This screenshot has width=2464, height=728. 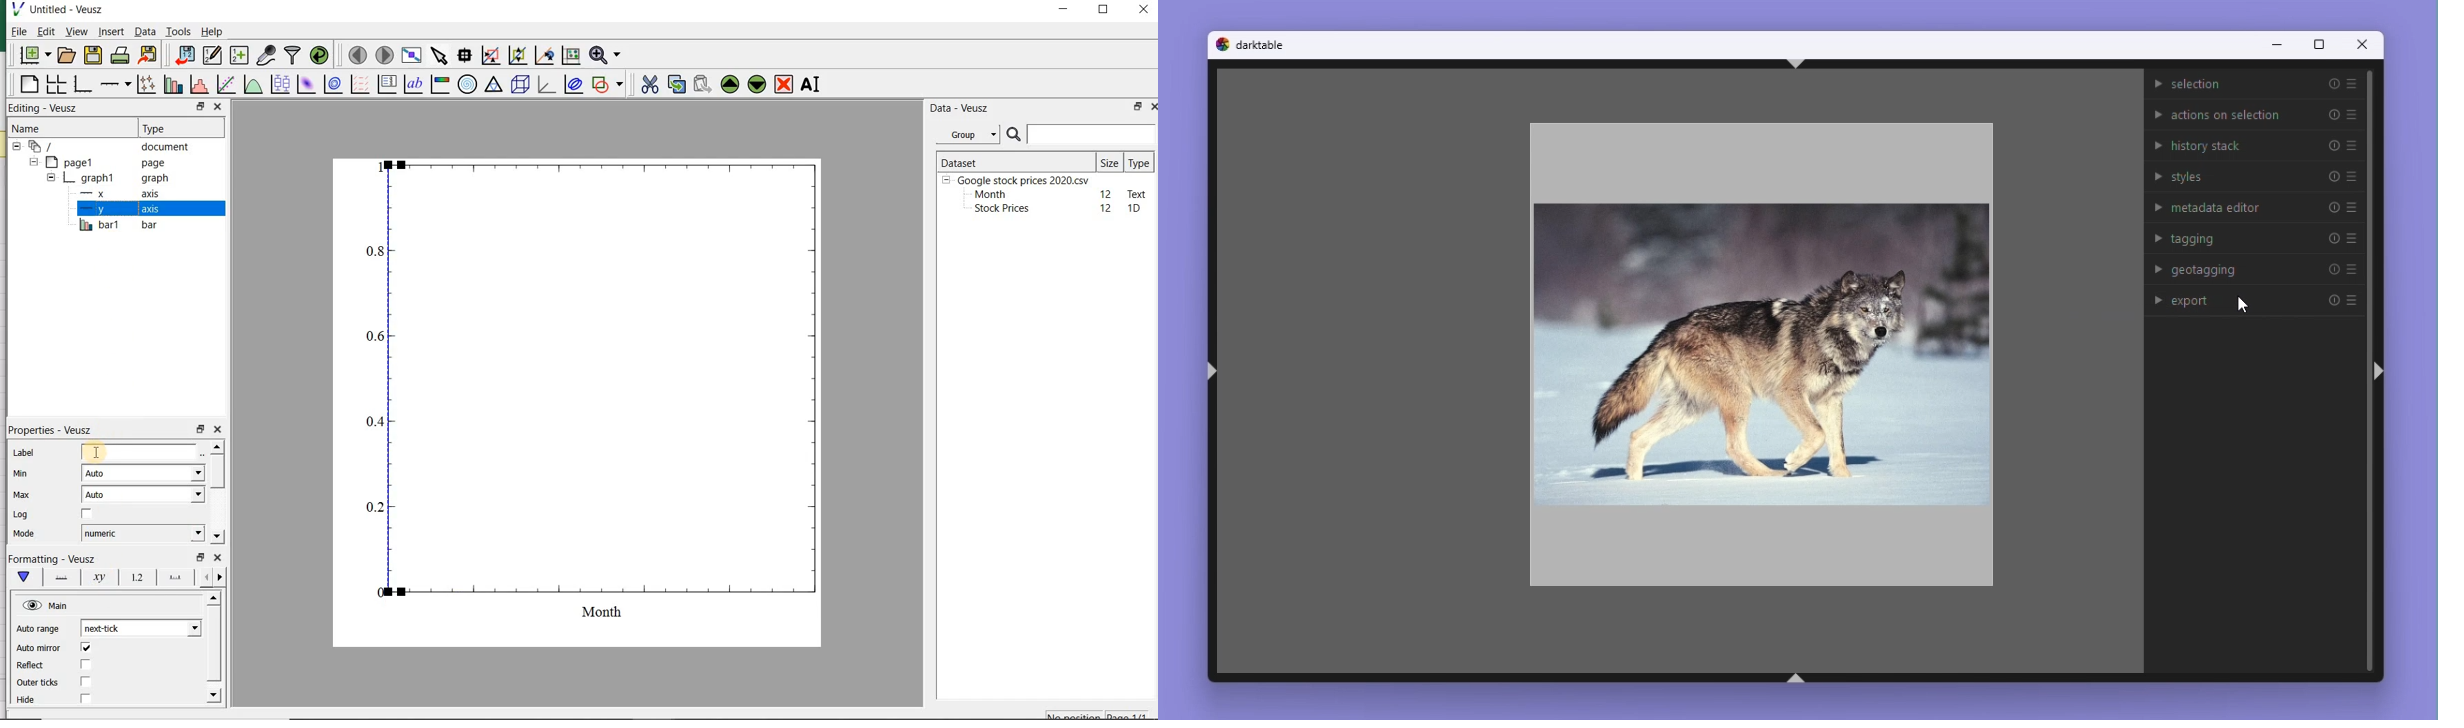 What do you see at coordinates (54, 431) in the screenshot?
I see `Properties - Veusz` at bounding box center [54, 431].